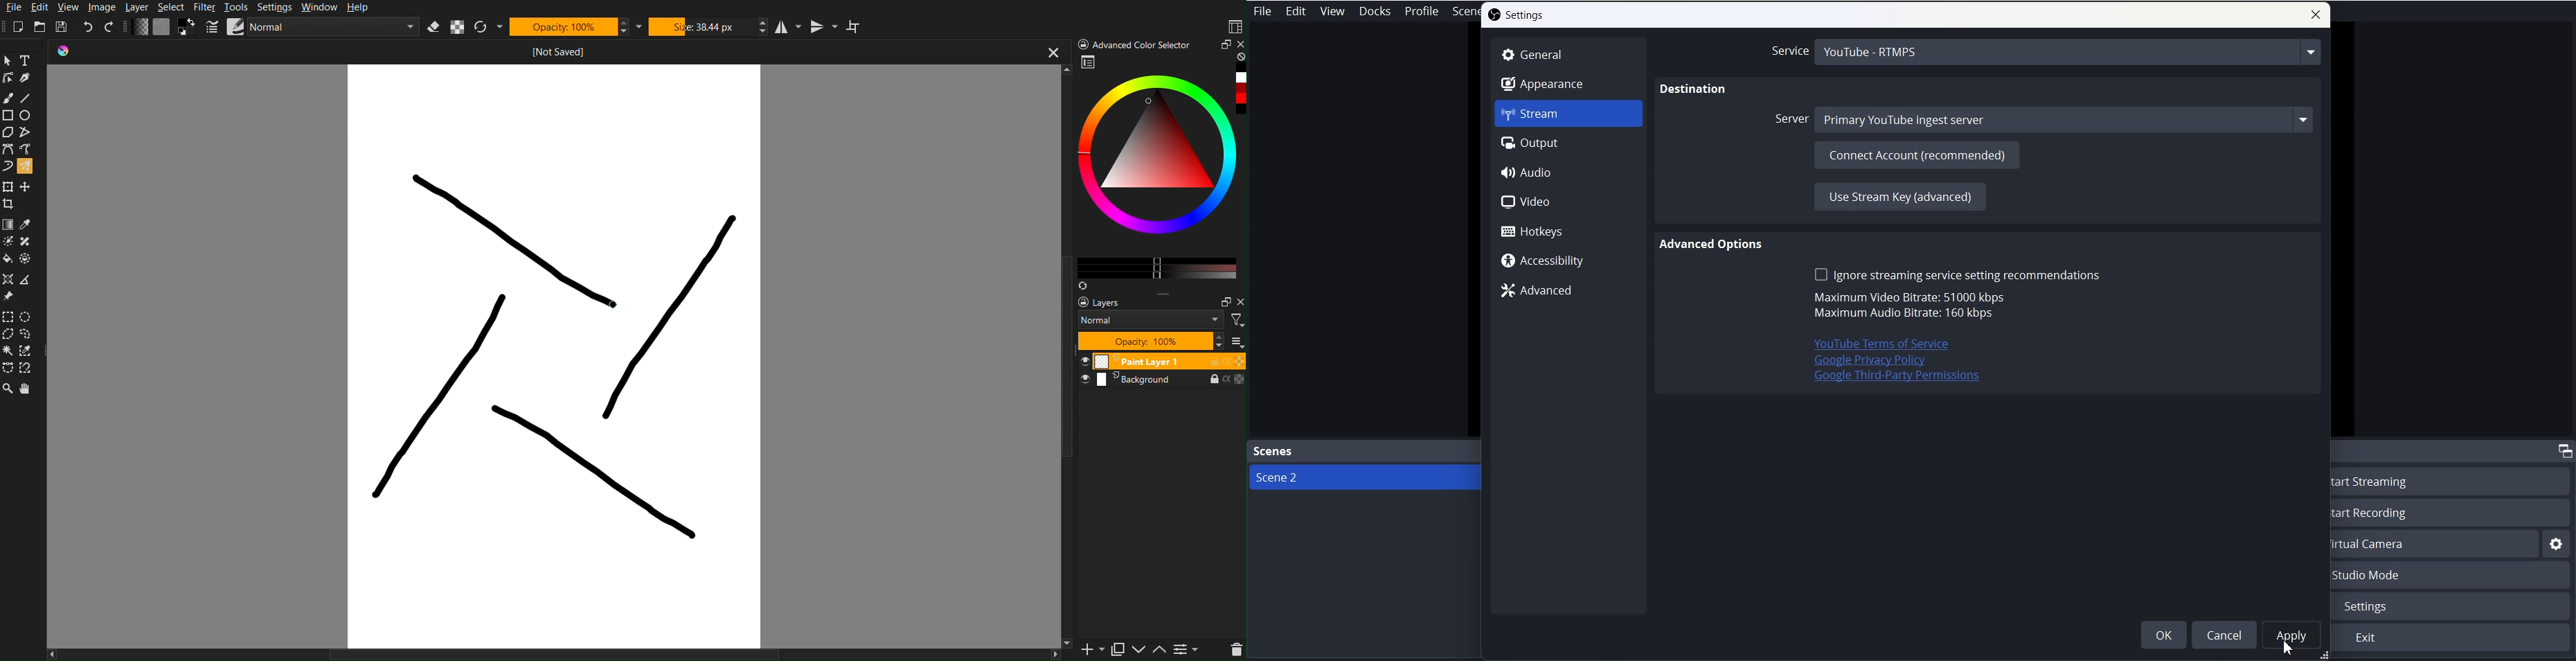  I want to click on Select, so click(174, 7).